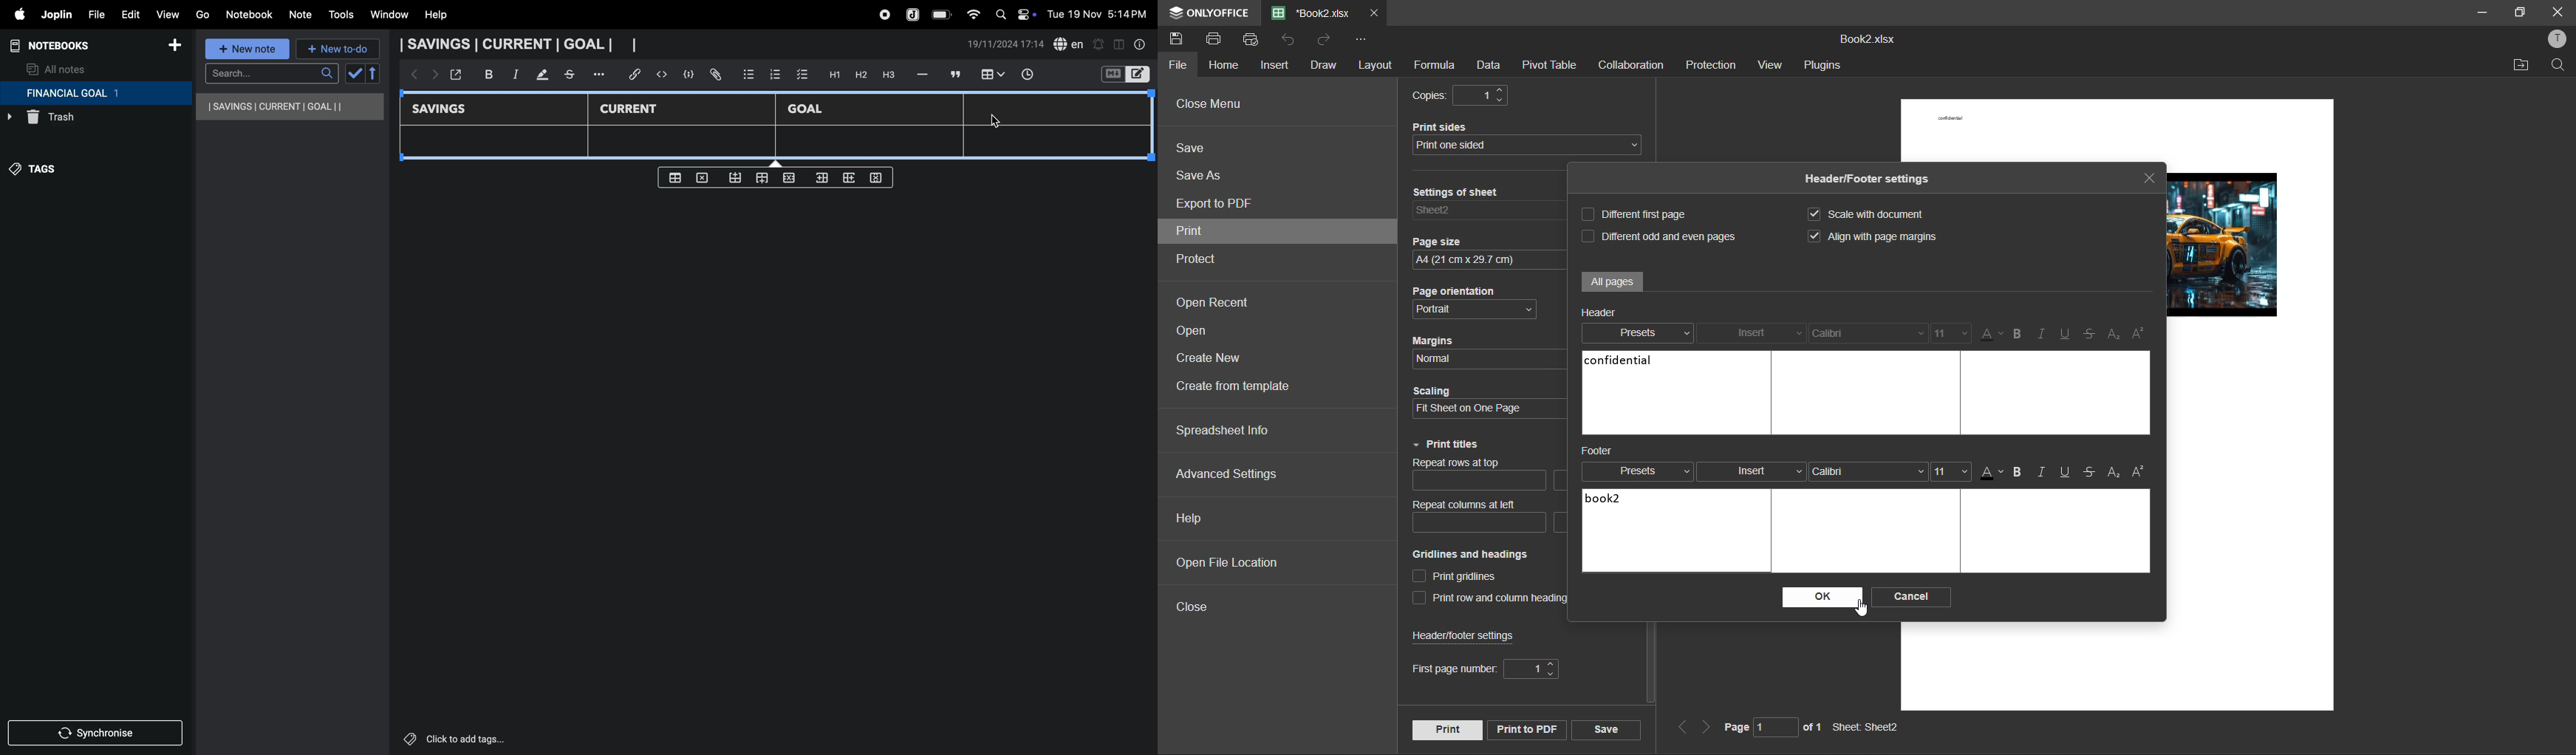 The width and height of the screenshot is (2576, 756). I want to click on print gridlines, so click(1456, 578).